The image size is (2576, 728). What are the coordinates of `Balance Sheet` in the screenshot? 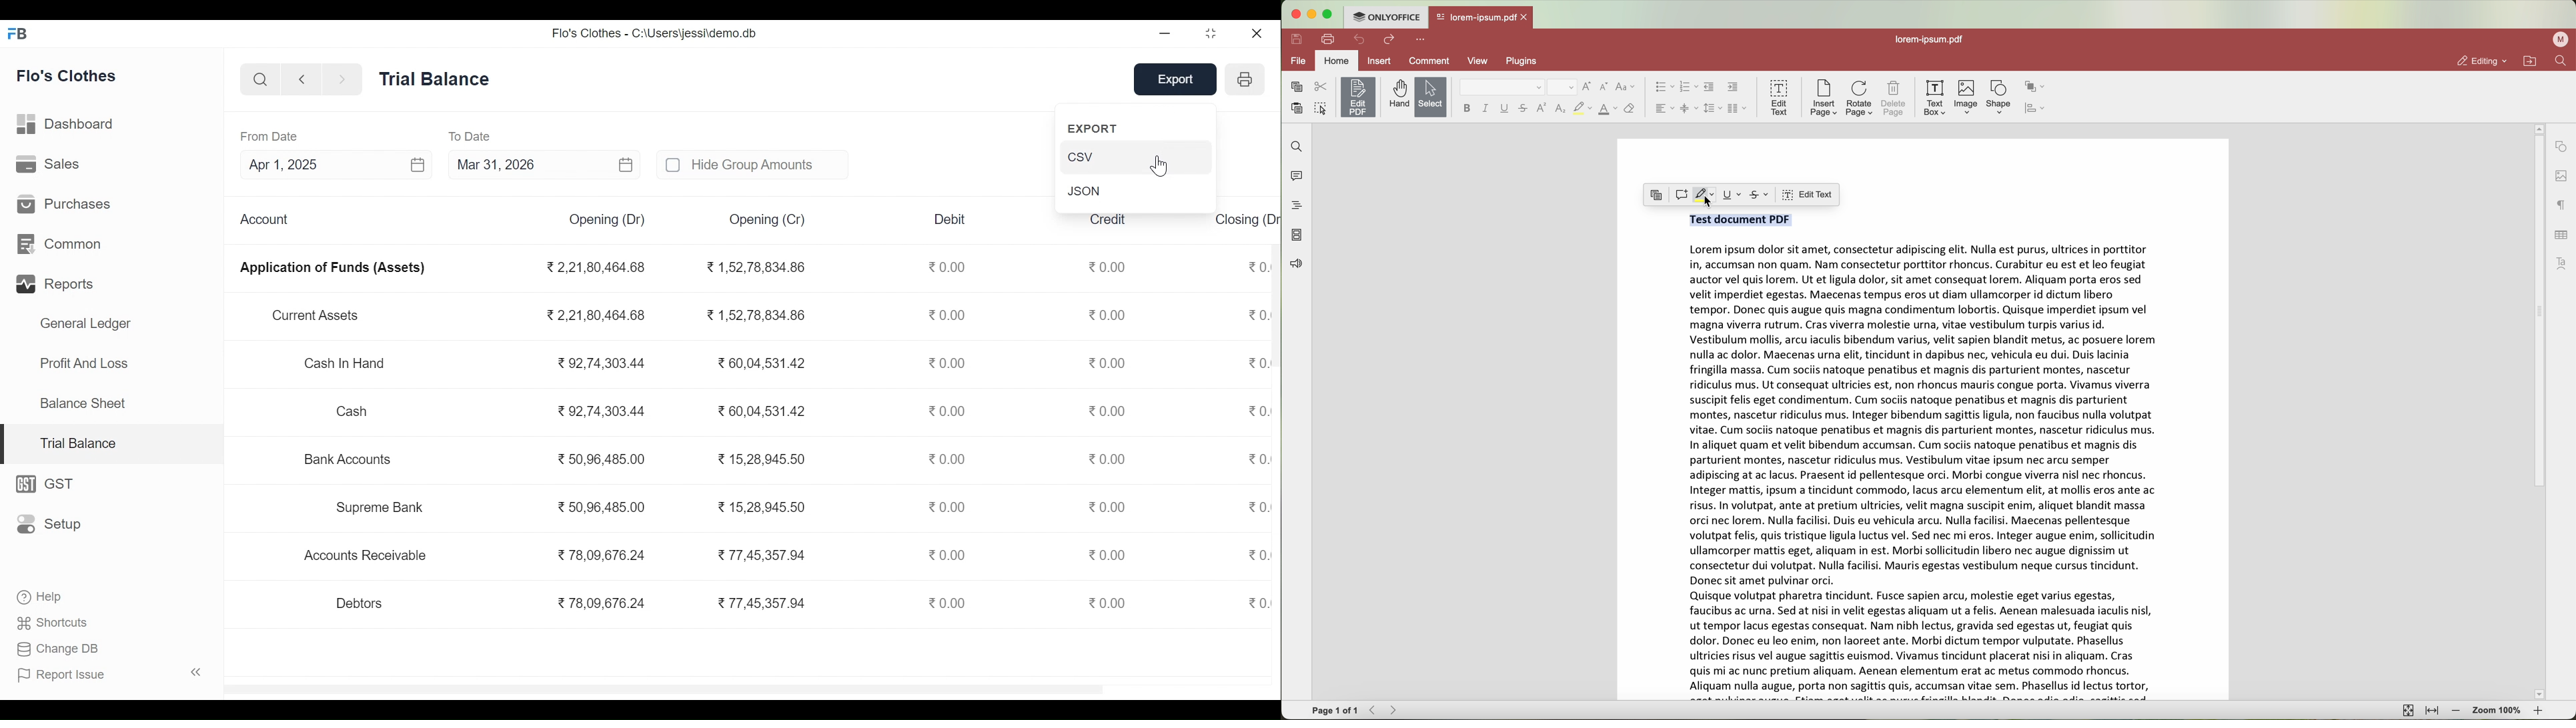 It's located at (84, 403).